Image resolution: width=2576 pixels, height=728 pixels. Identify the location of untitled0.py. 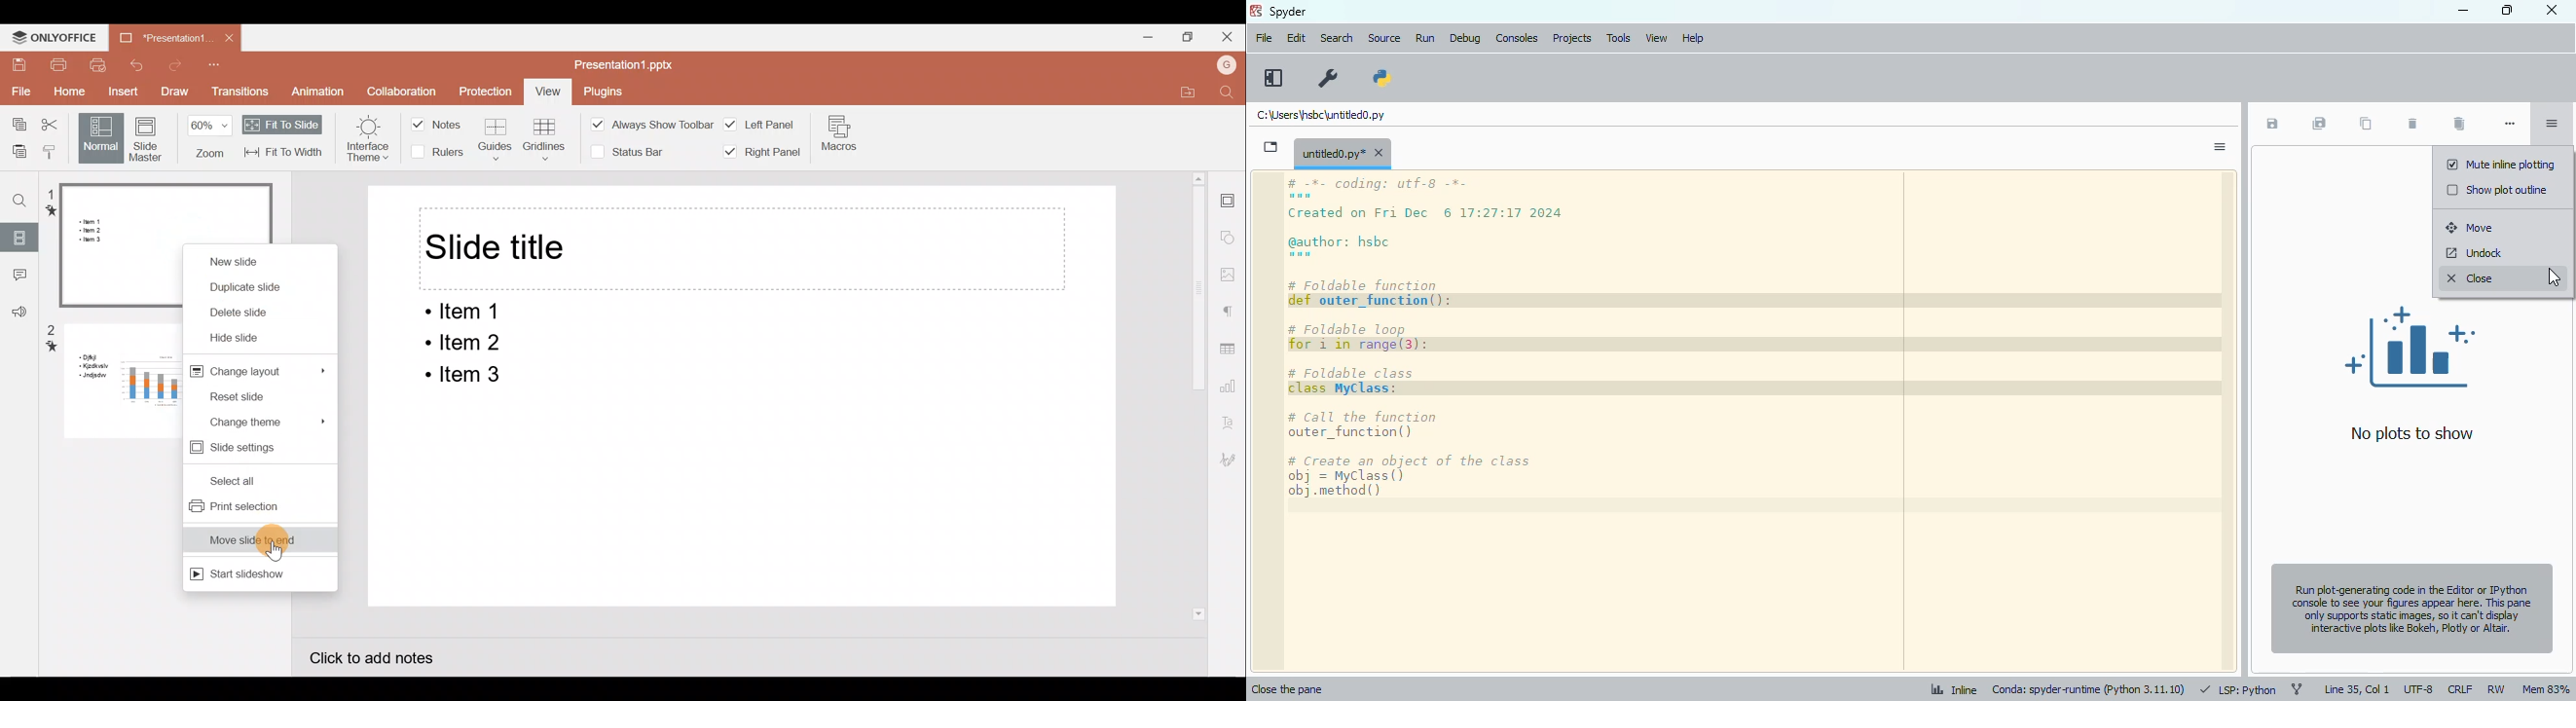
(1343, 152).